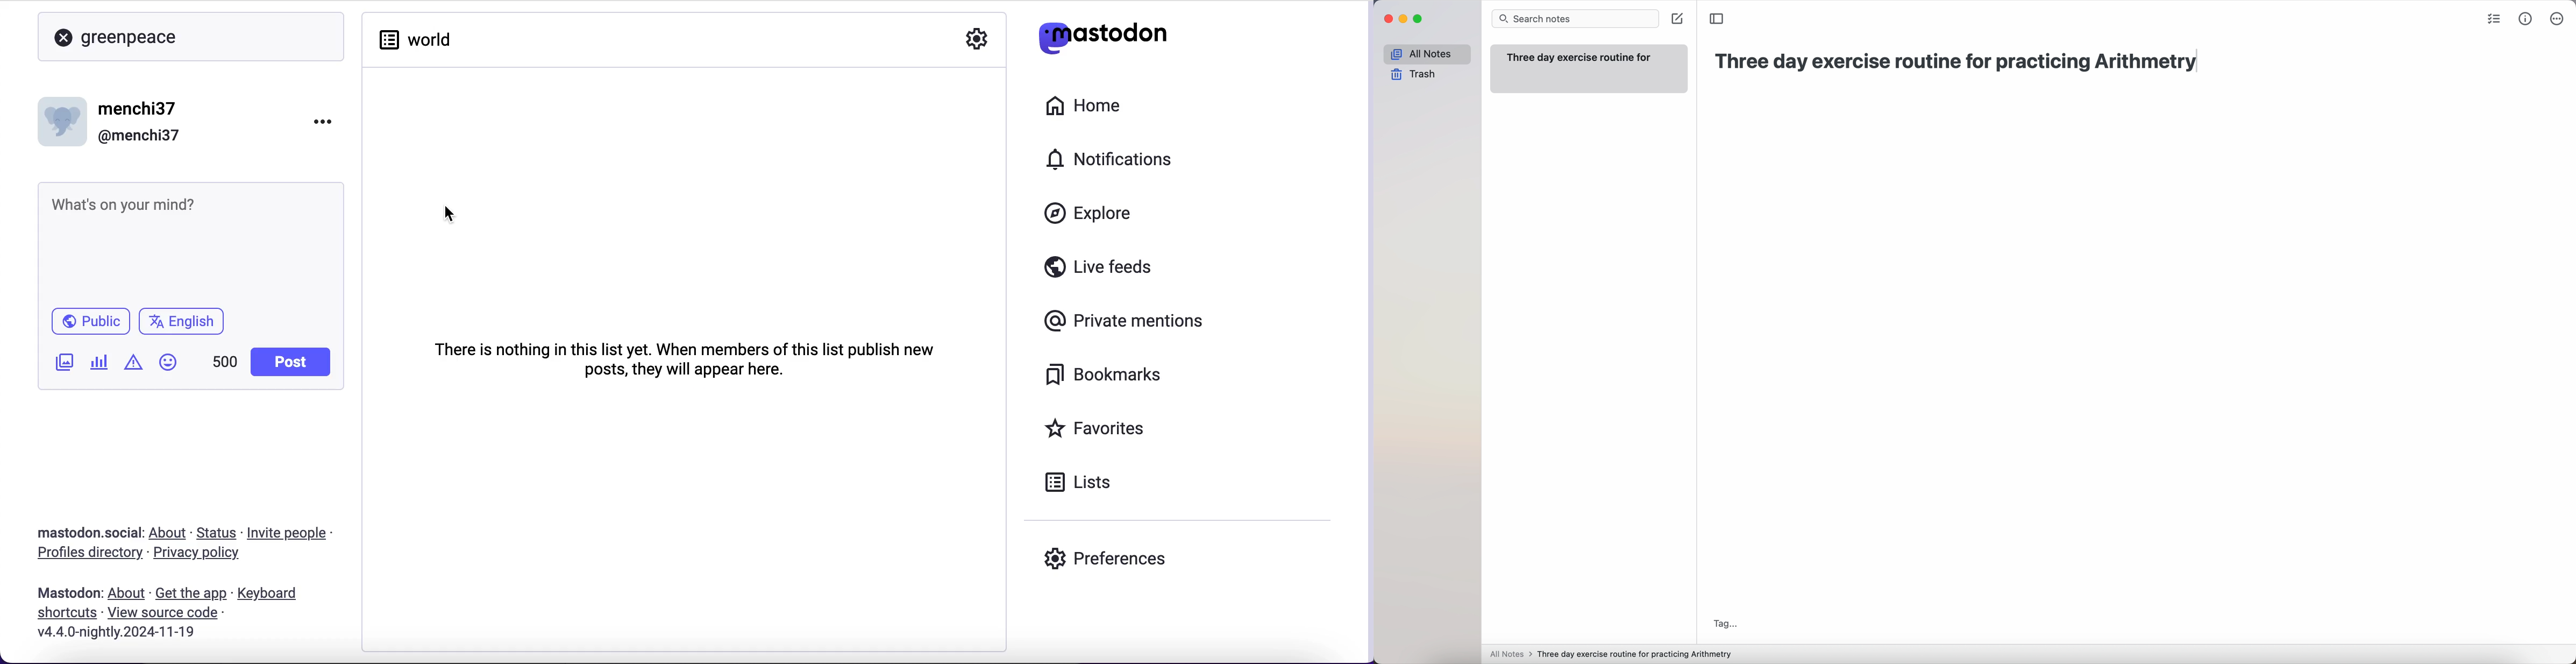  What do you see at coordinates (271, 595) in the screenshot?
I see `keyboard` at bounding box center [271, 595].